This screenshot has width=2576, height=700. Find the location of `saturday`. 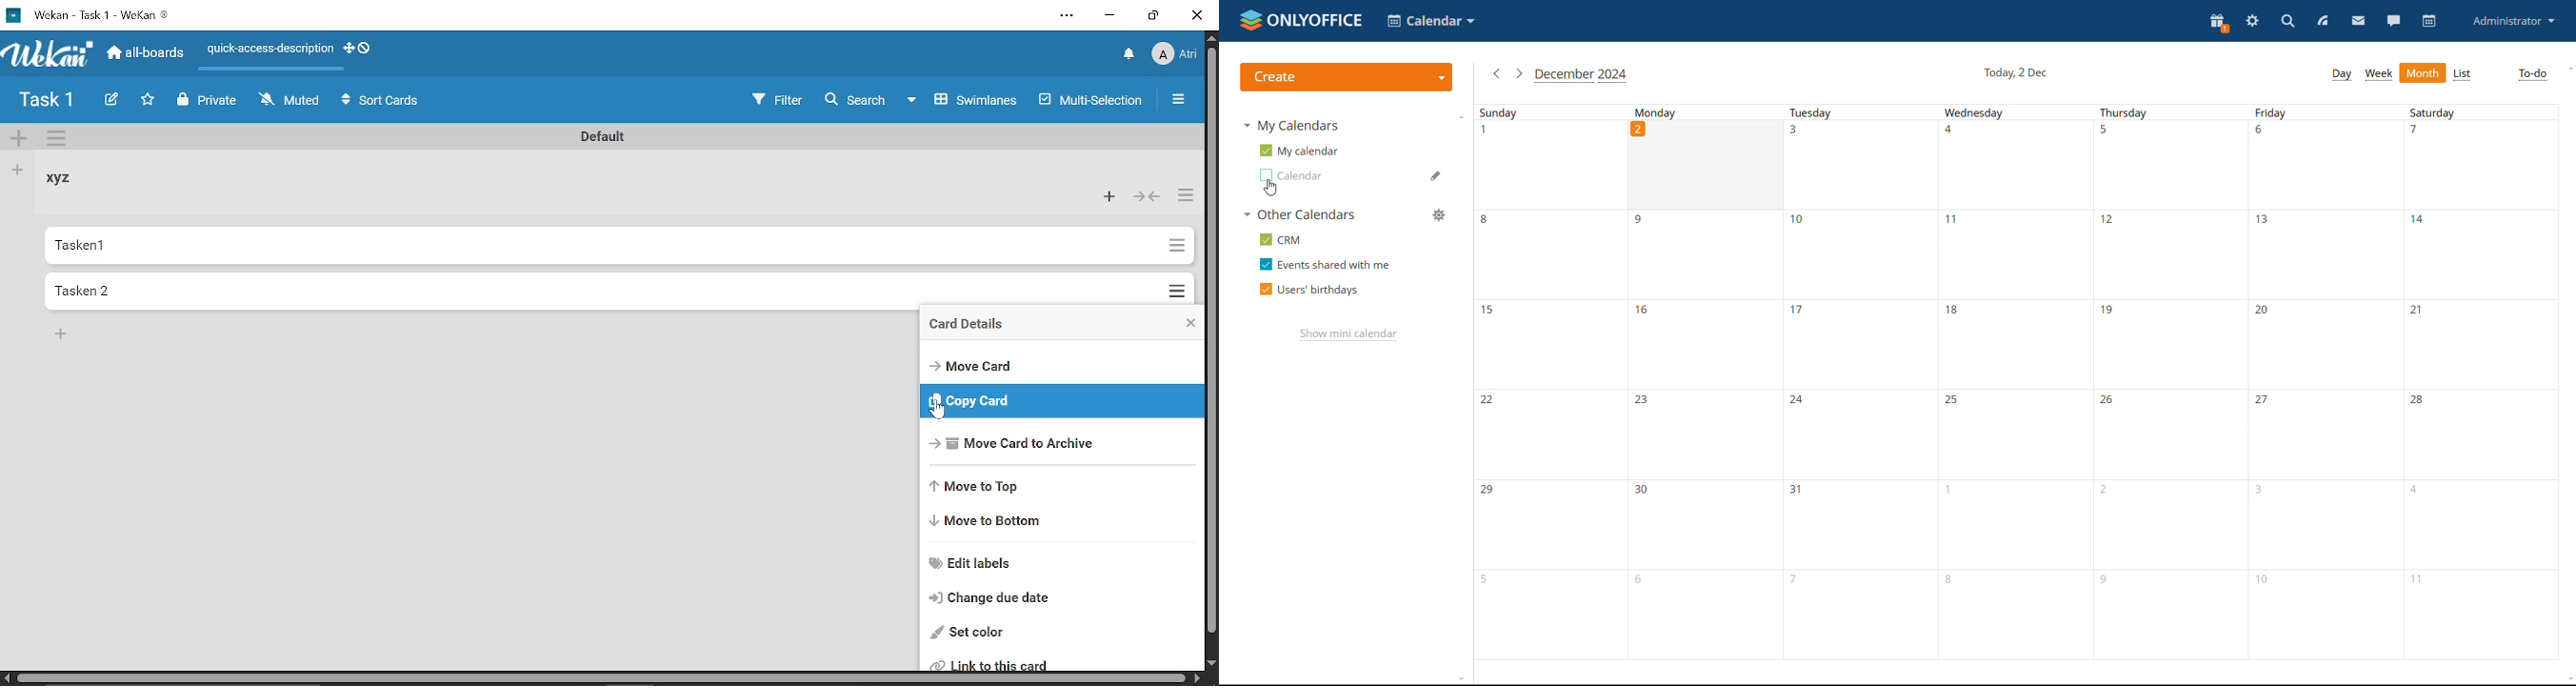

saturday is located at coordinates (2482, 111).